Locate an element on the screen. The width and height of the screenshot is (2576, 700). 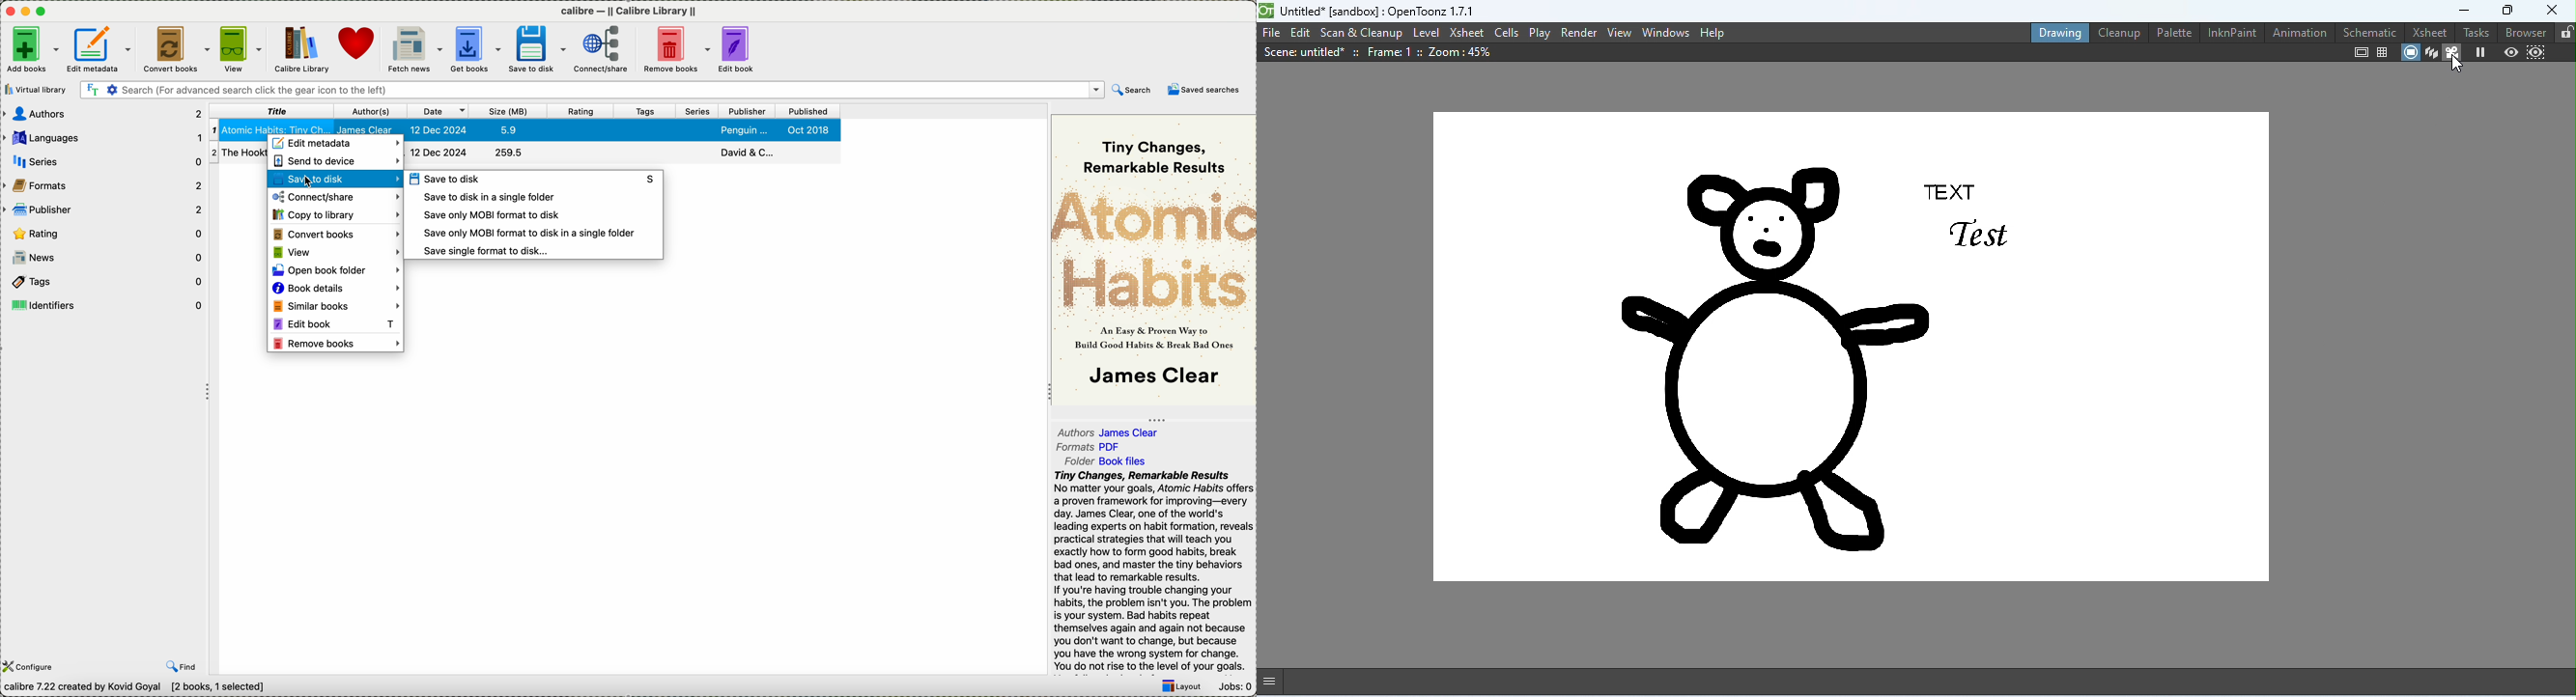
Jobs: 0 is located at coordinates (1233, 688).